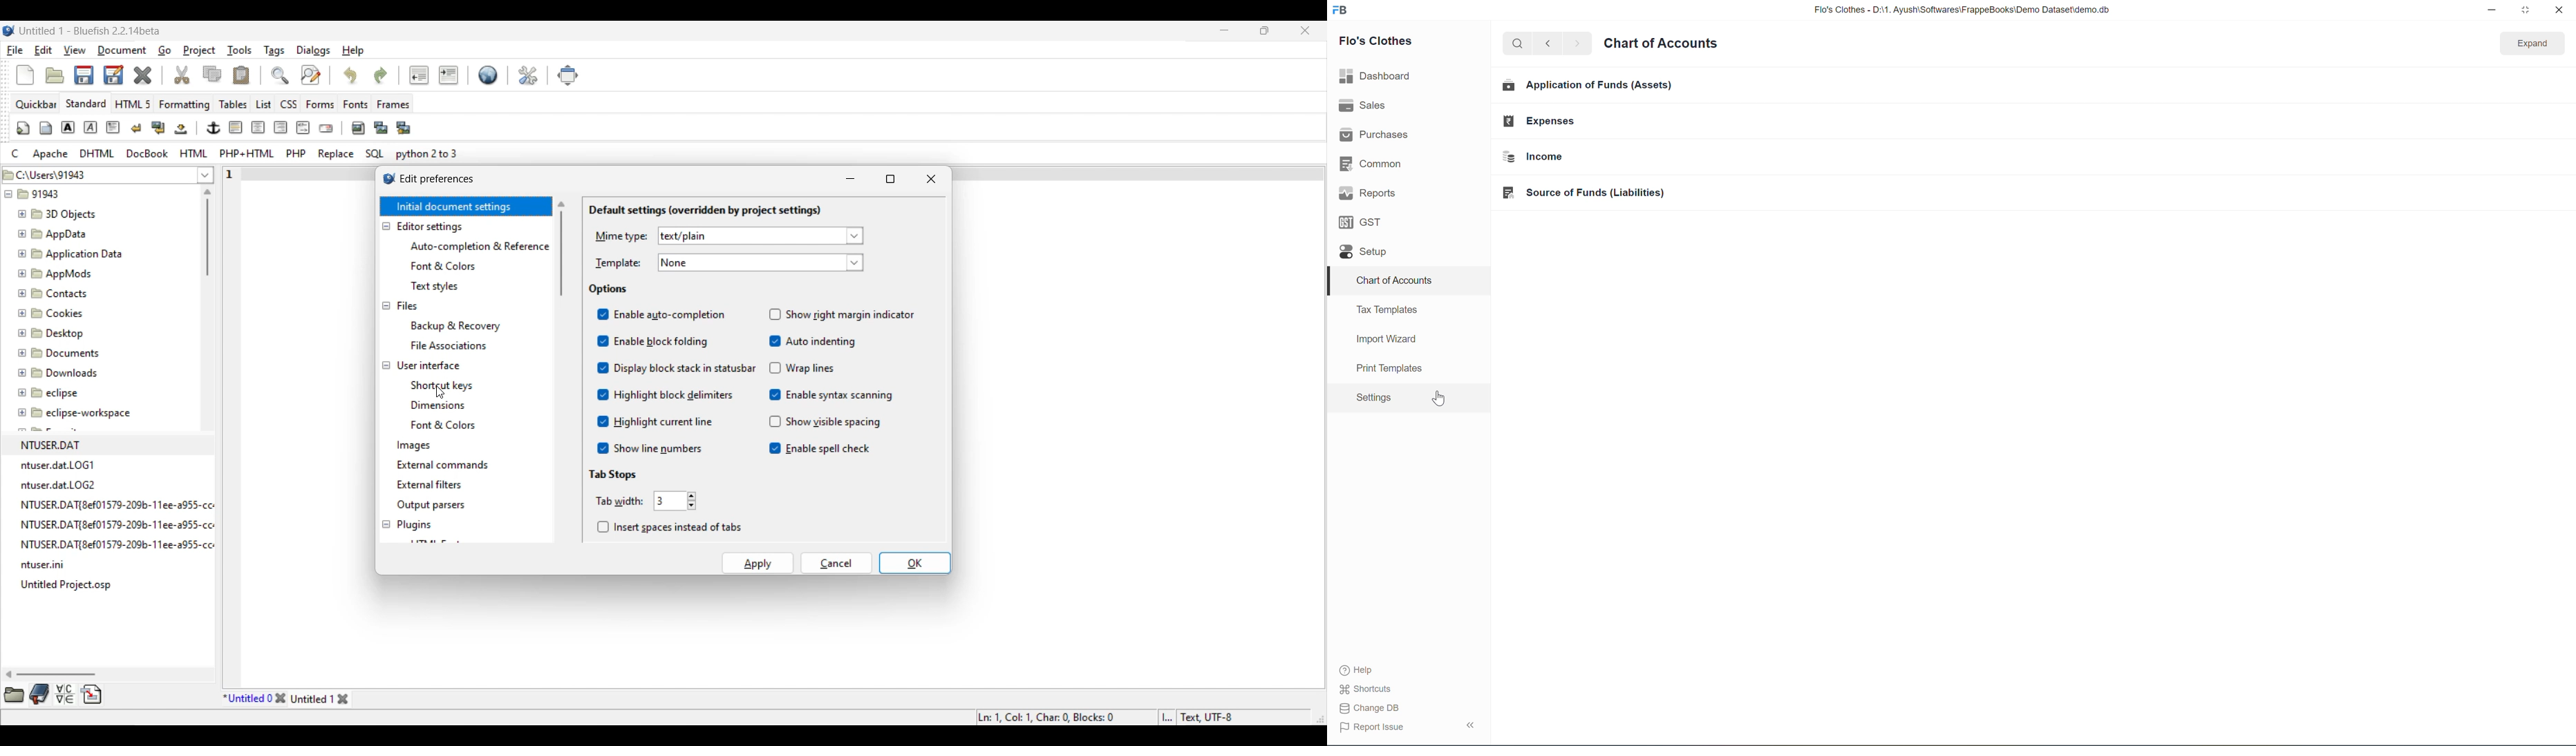 The height and width of the screenshot is (756, 2576). Describe the element at coordinates (1363, 252) in the screenshot. I see `Setup` at that location.